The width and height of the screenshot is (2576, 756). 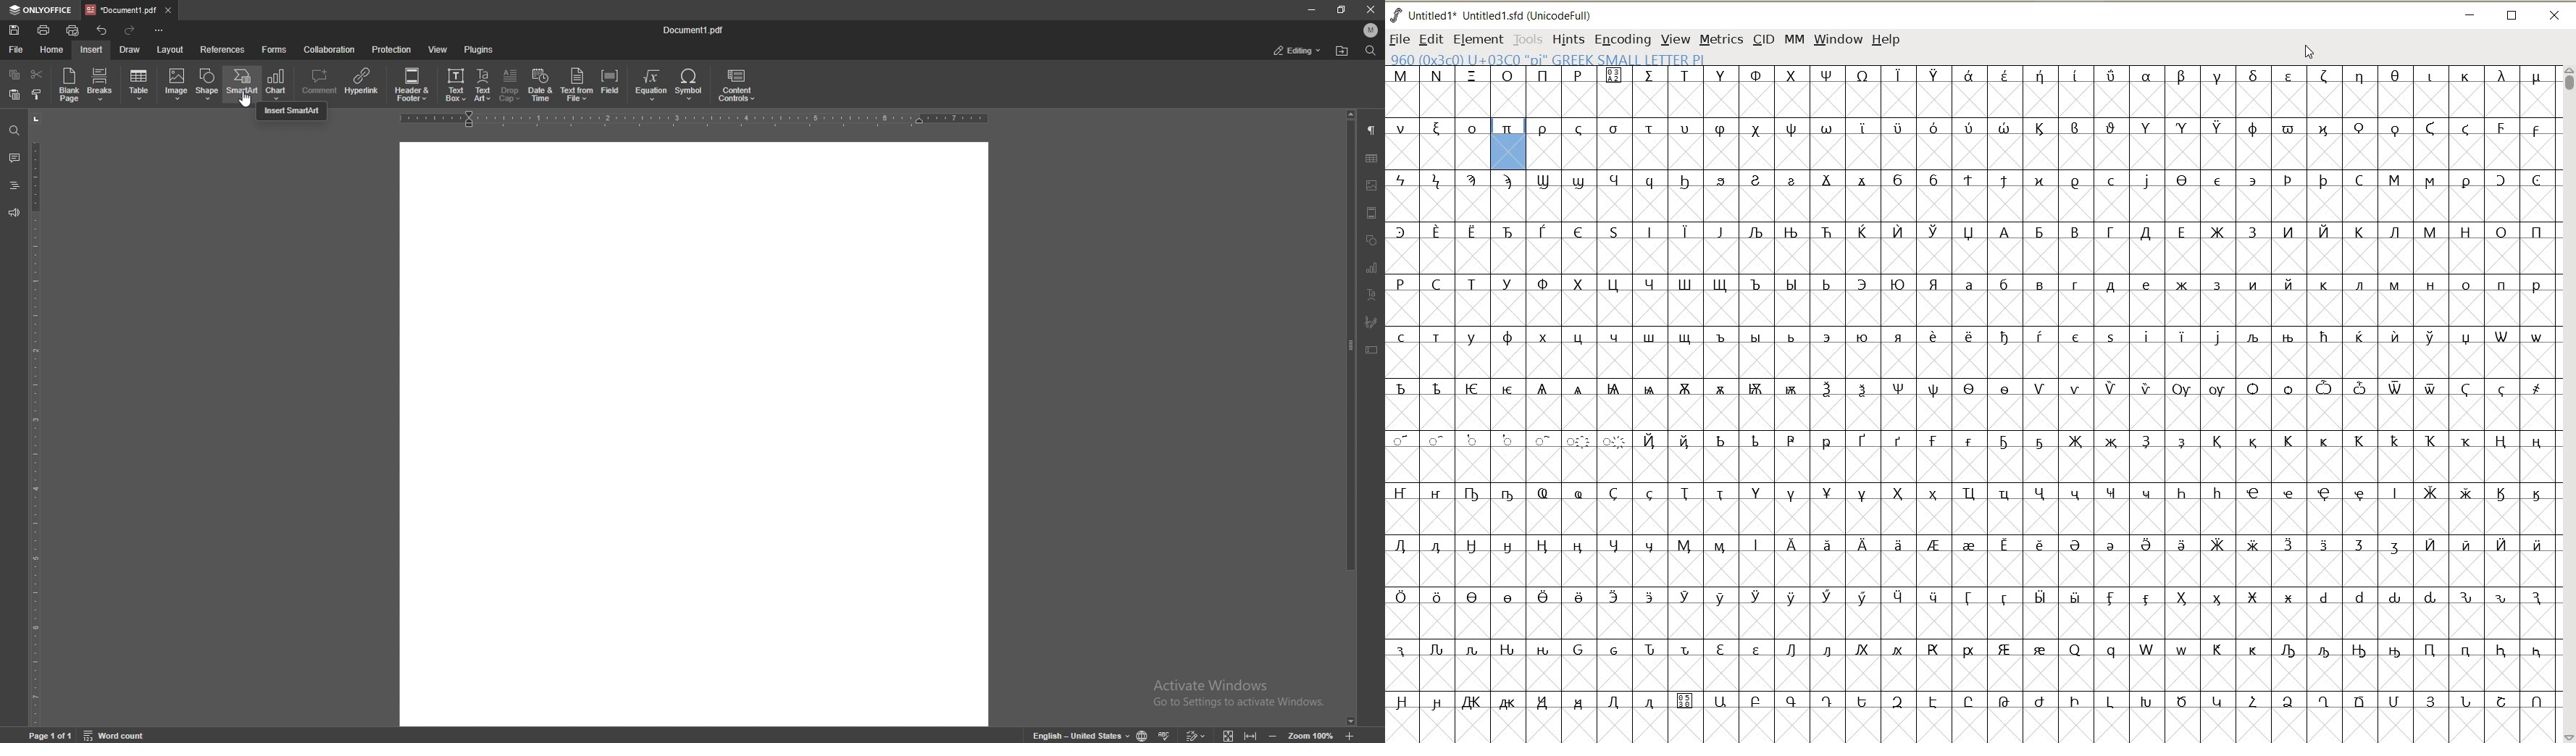 I want to click on tooltip, so click(x=292, y=112).